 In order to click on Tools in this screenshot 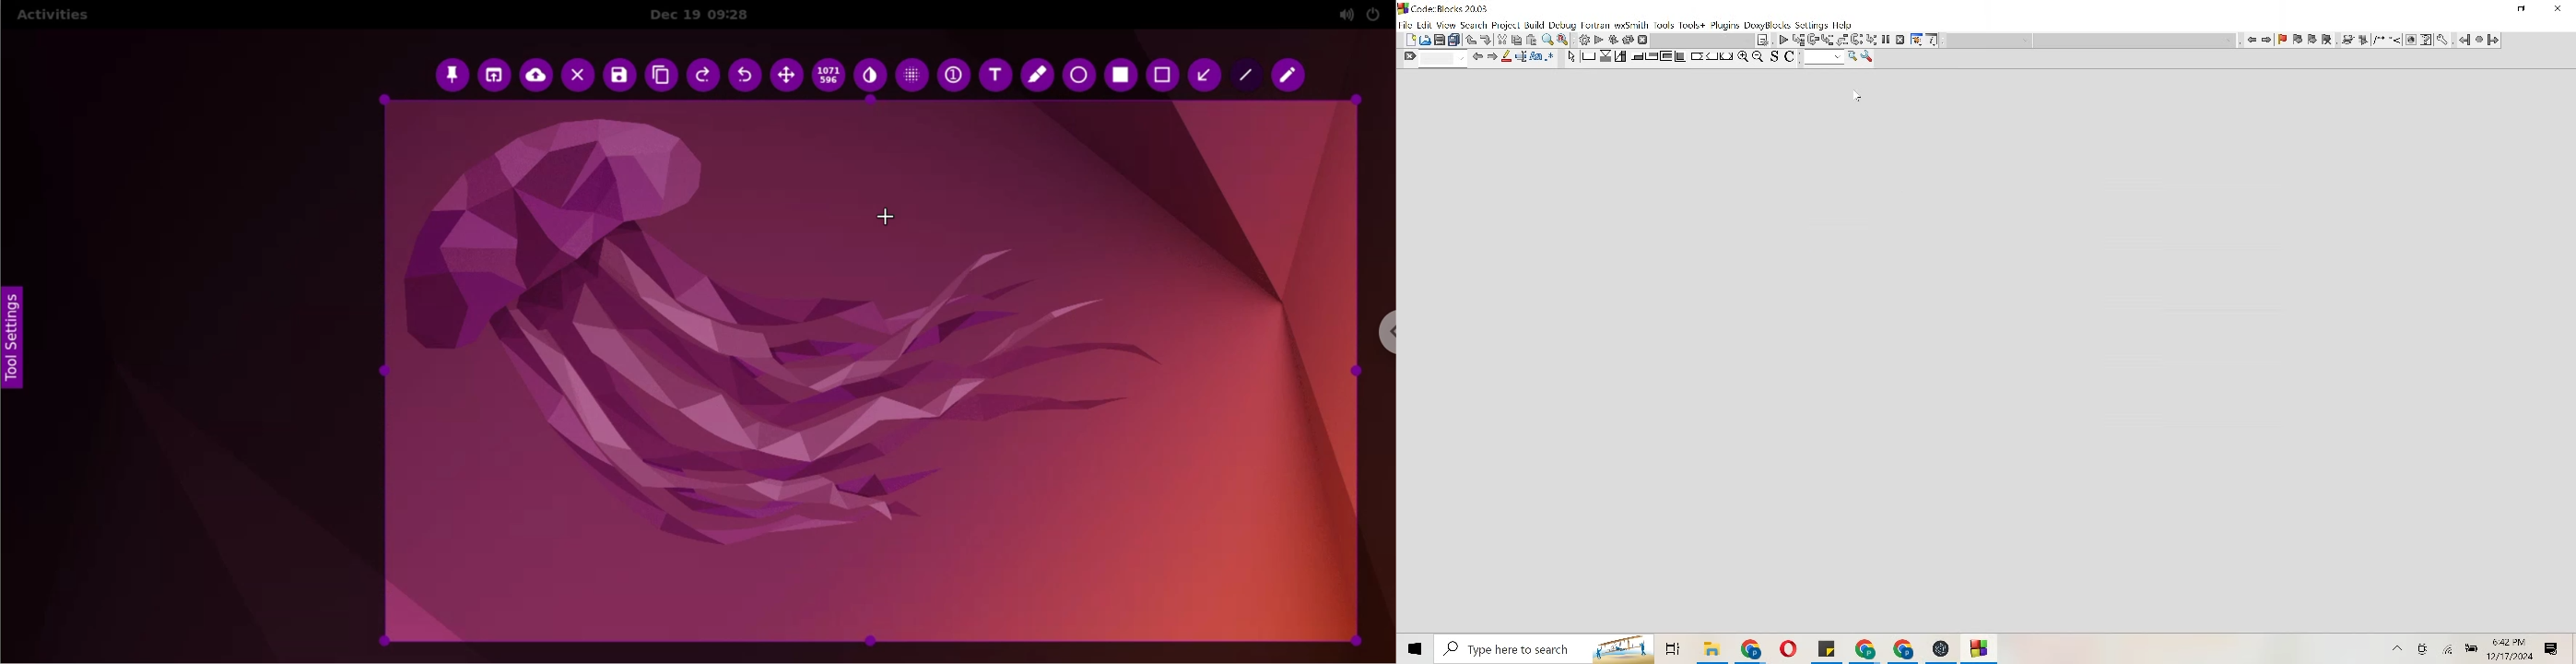, I will do `click(1664, 26)`.